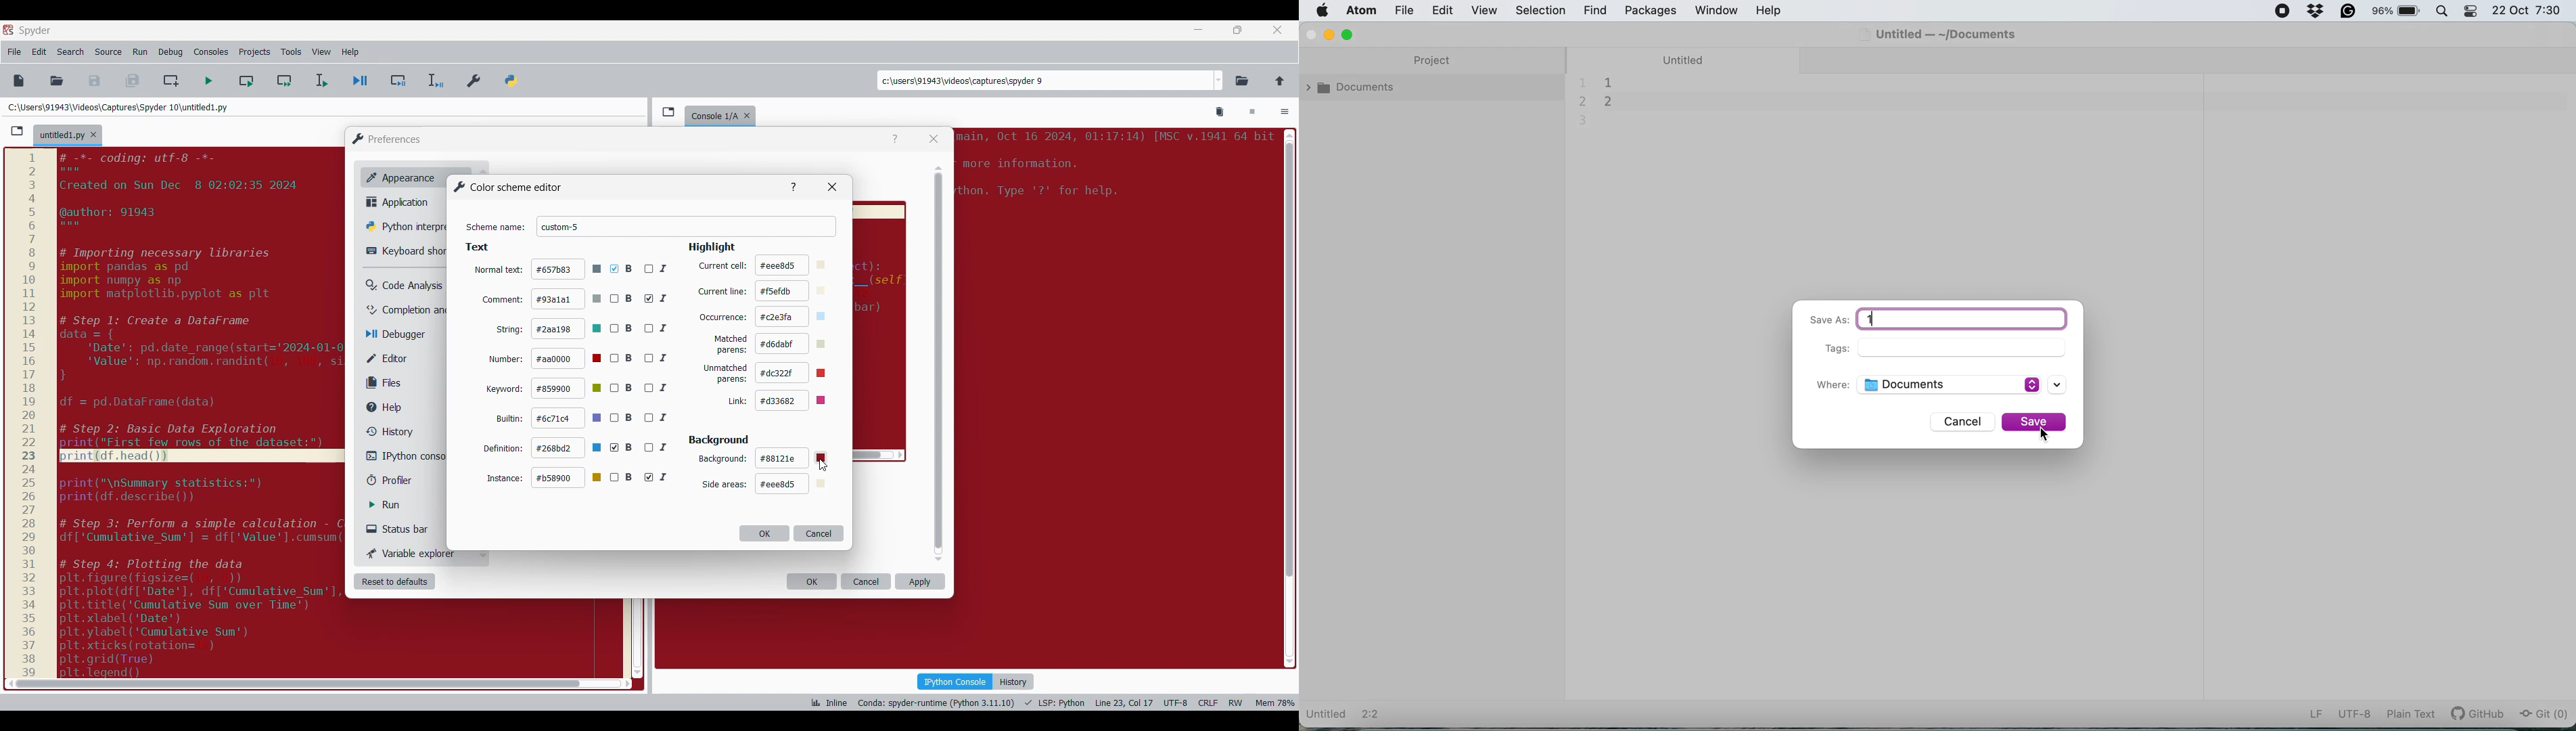 Image resolution: width=2576 pixels, height=756 pixels. Describe the element at coordinates (687, 227) in the screenshot. I see `Scheme name` at that location.